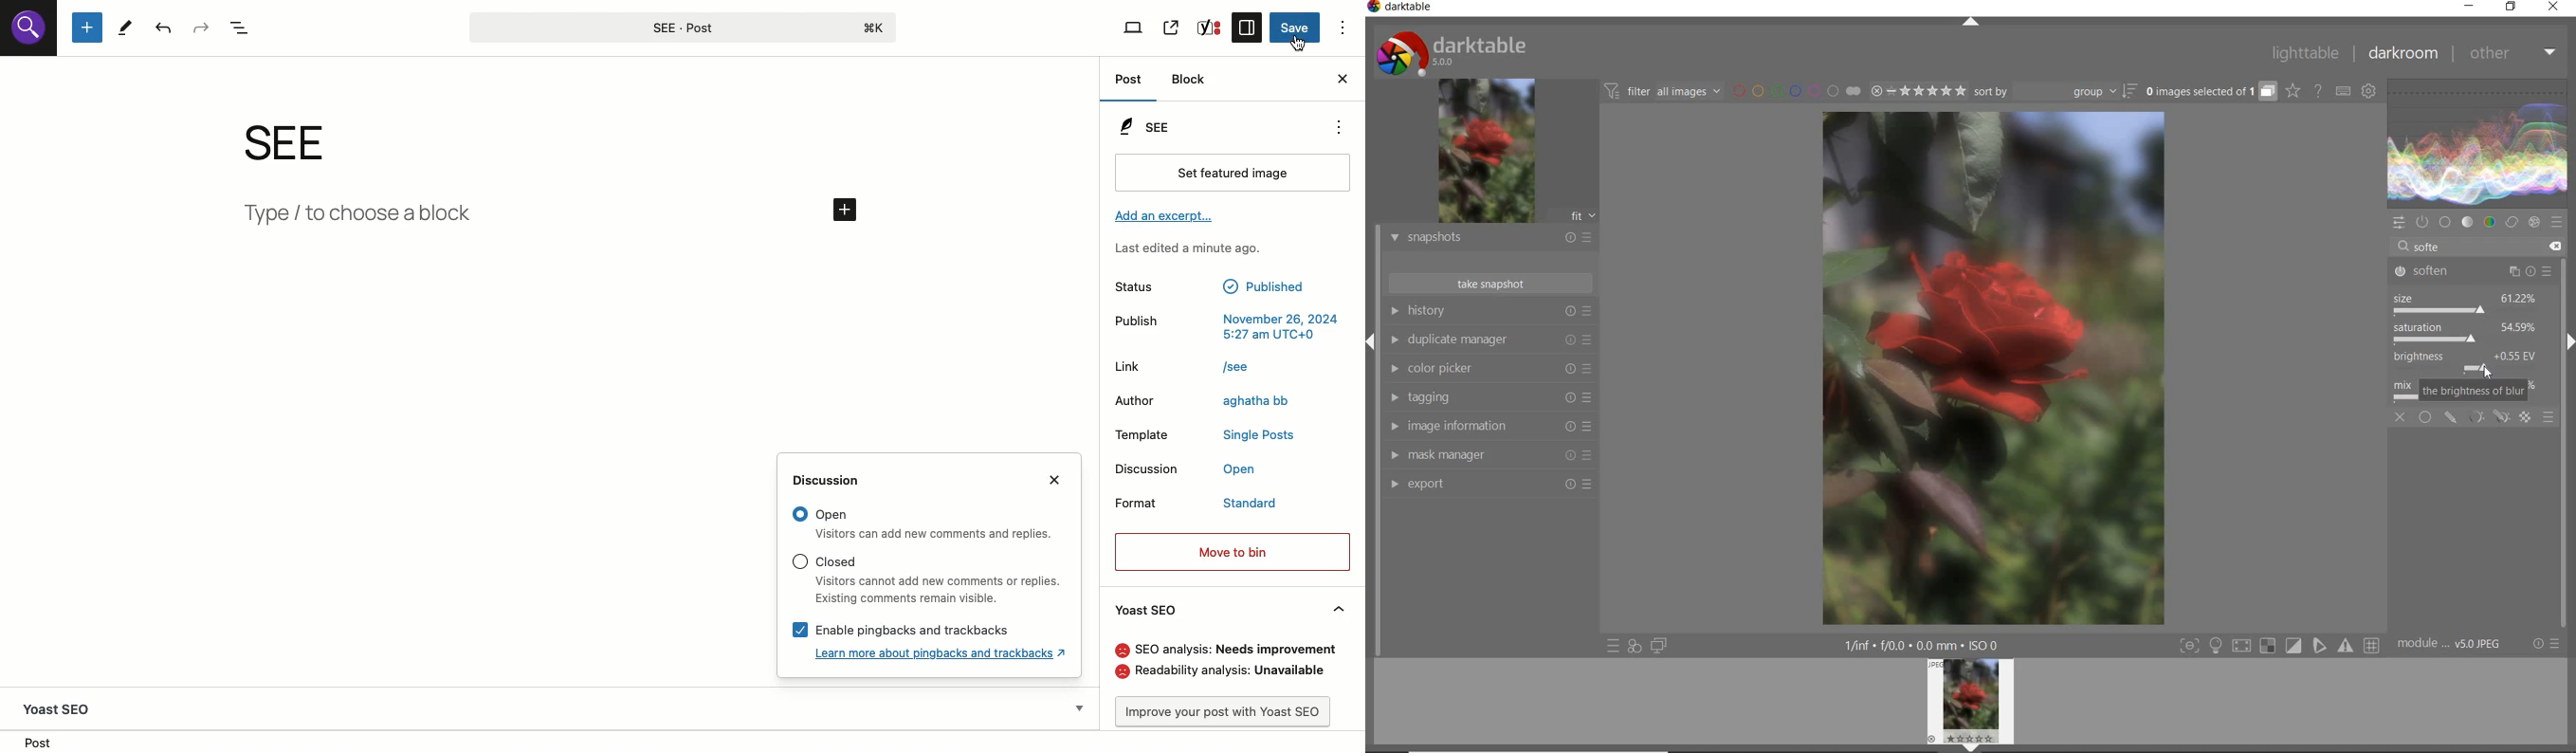 The width and height of the screenshot is (2576, 756). Describe the element at coordinates (1613, 646) in the screenshot. I see `quick access to presets` at that location.